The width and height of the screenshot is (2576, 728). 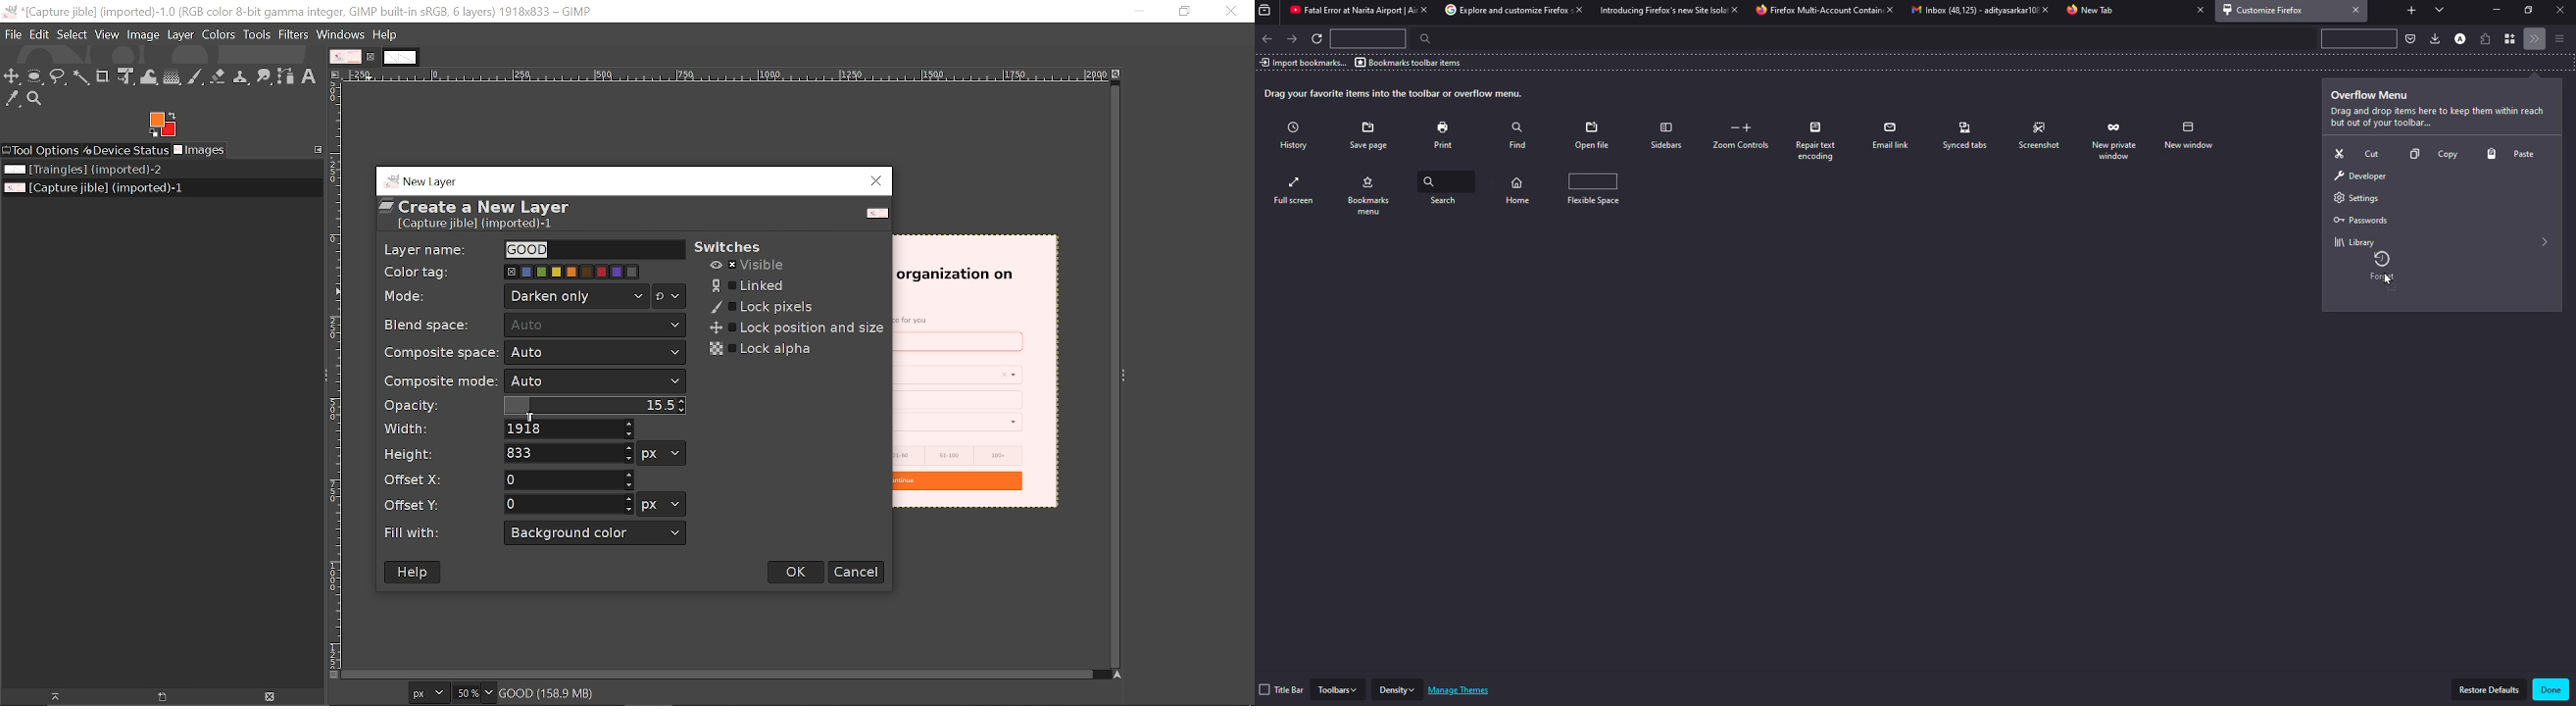 I want to click on print, so click(x=1446, y=135).